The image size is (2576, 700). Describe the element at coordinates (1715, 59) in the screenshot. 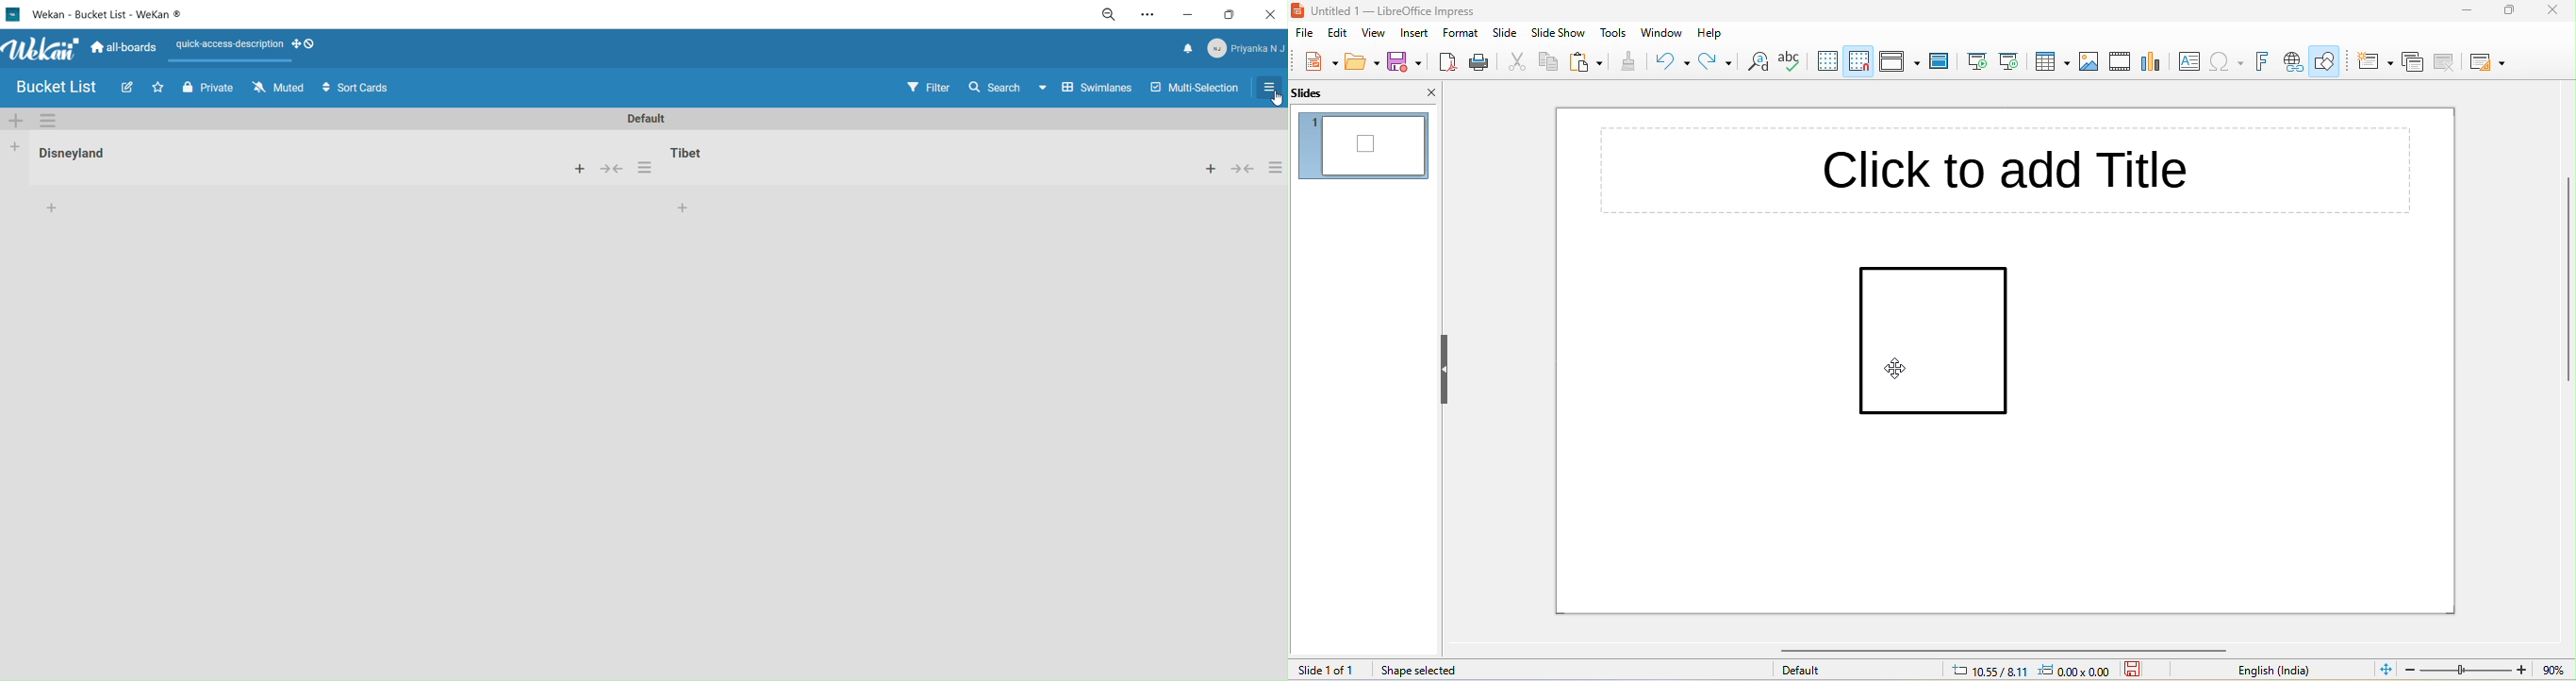

I see `redo` at that location.